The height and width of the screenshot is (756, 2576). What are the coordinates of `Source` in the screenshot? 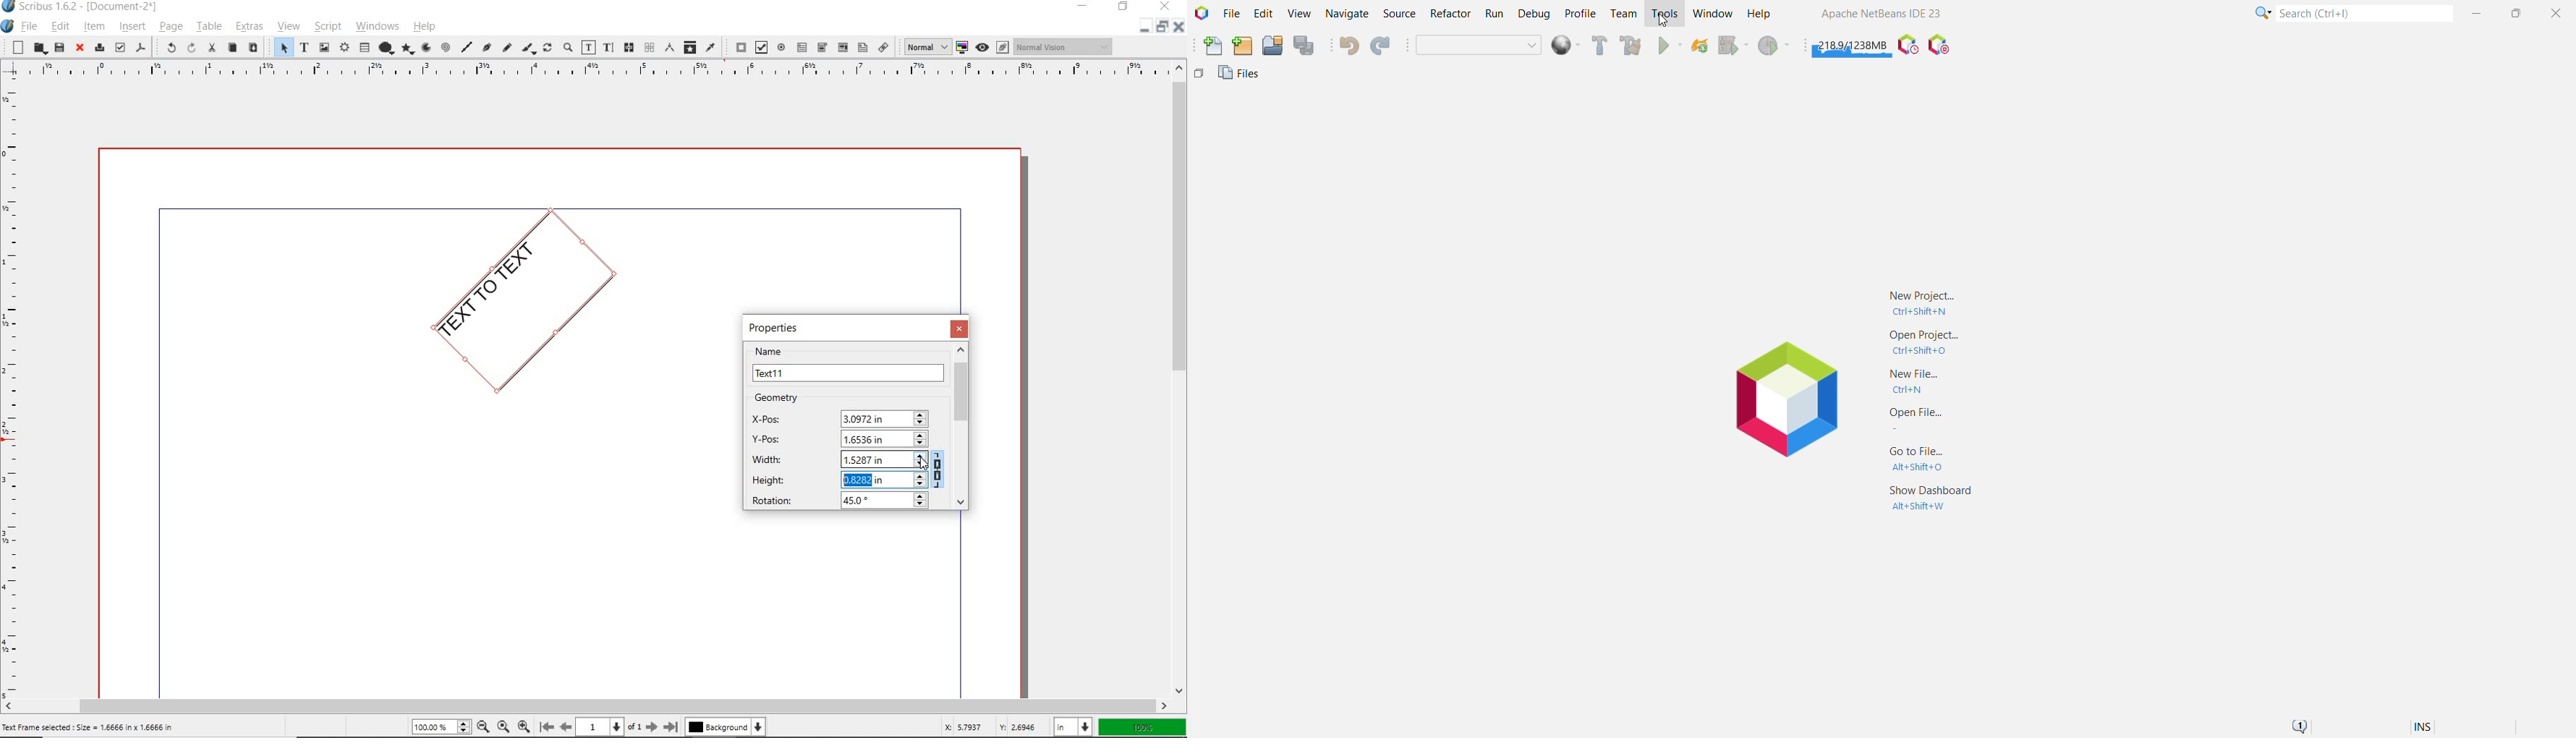 It's located at (1401, 14).